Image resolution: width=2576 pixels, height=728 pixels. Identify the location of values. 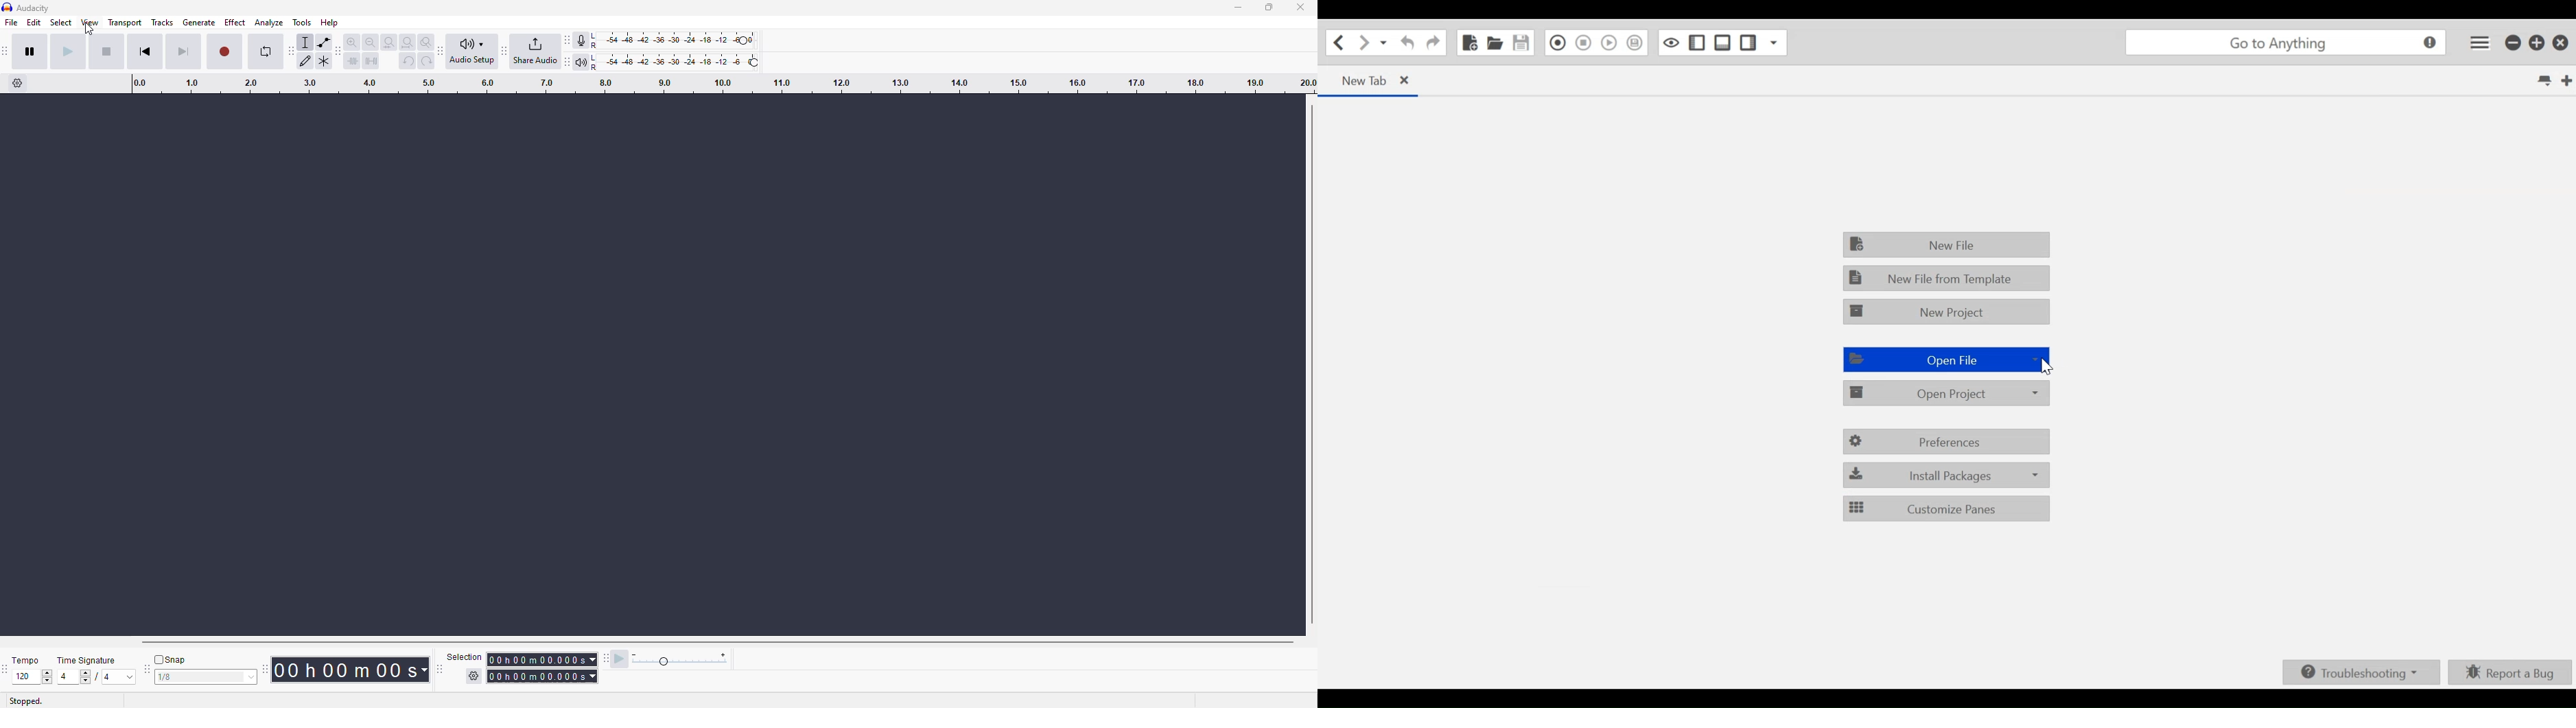
(116, 677).